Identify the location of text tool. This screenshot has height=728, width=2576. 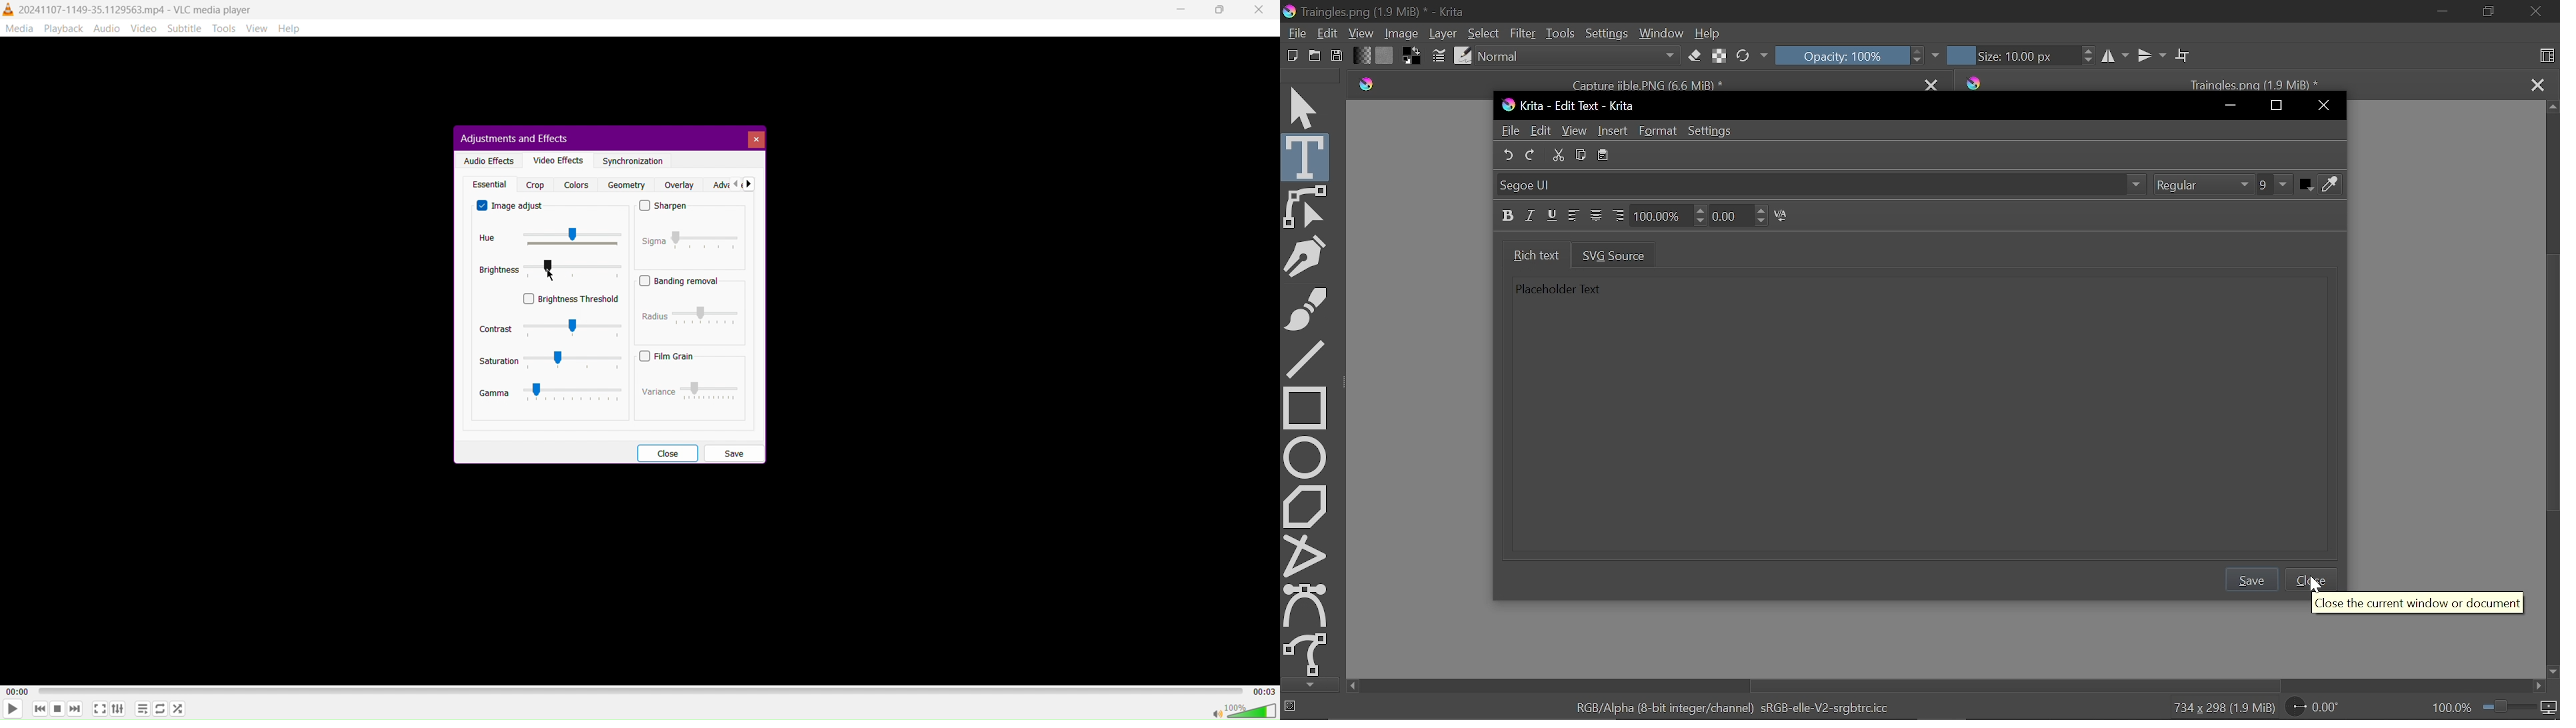
(1306, 157).